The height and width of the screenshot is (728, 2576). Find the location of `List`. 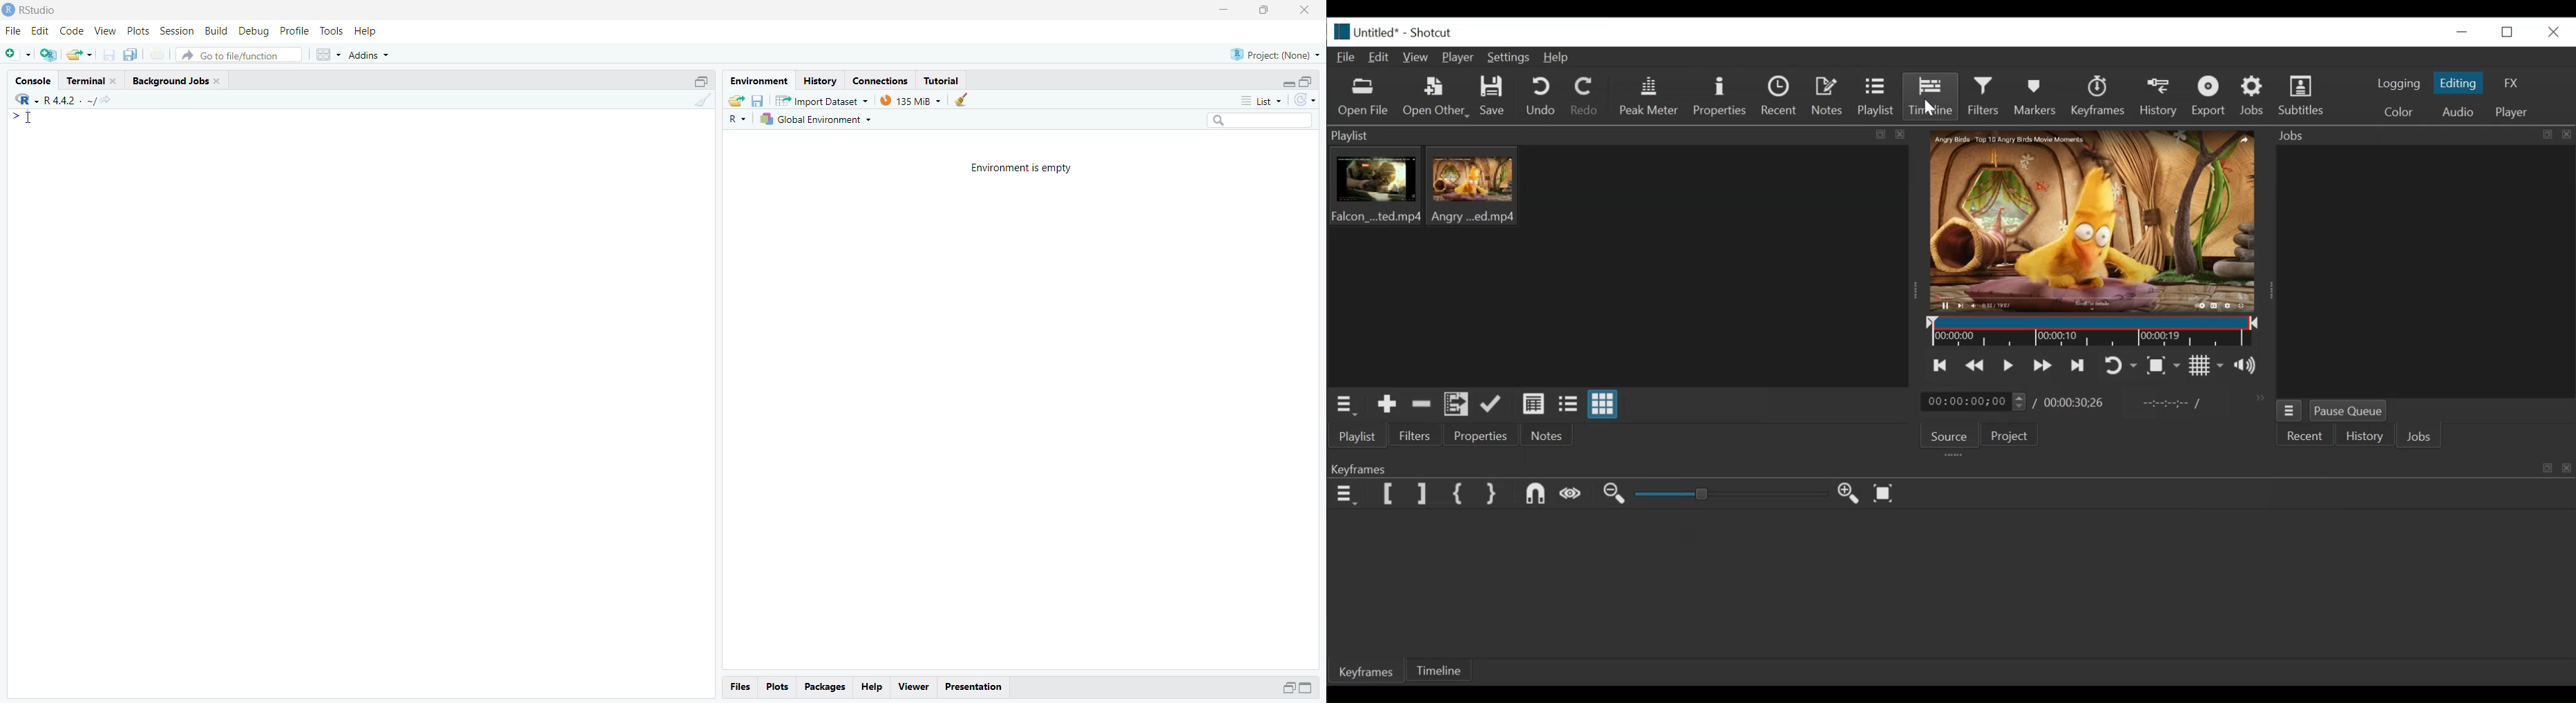

List is located at coordinates (1264, 101).